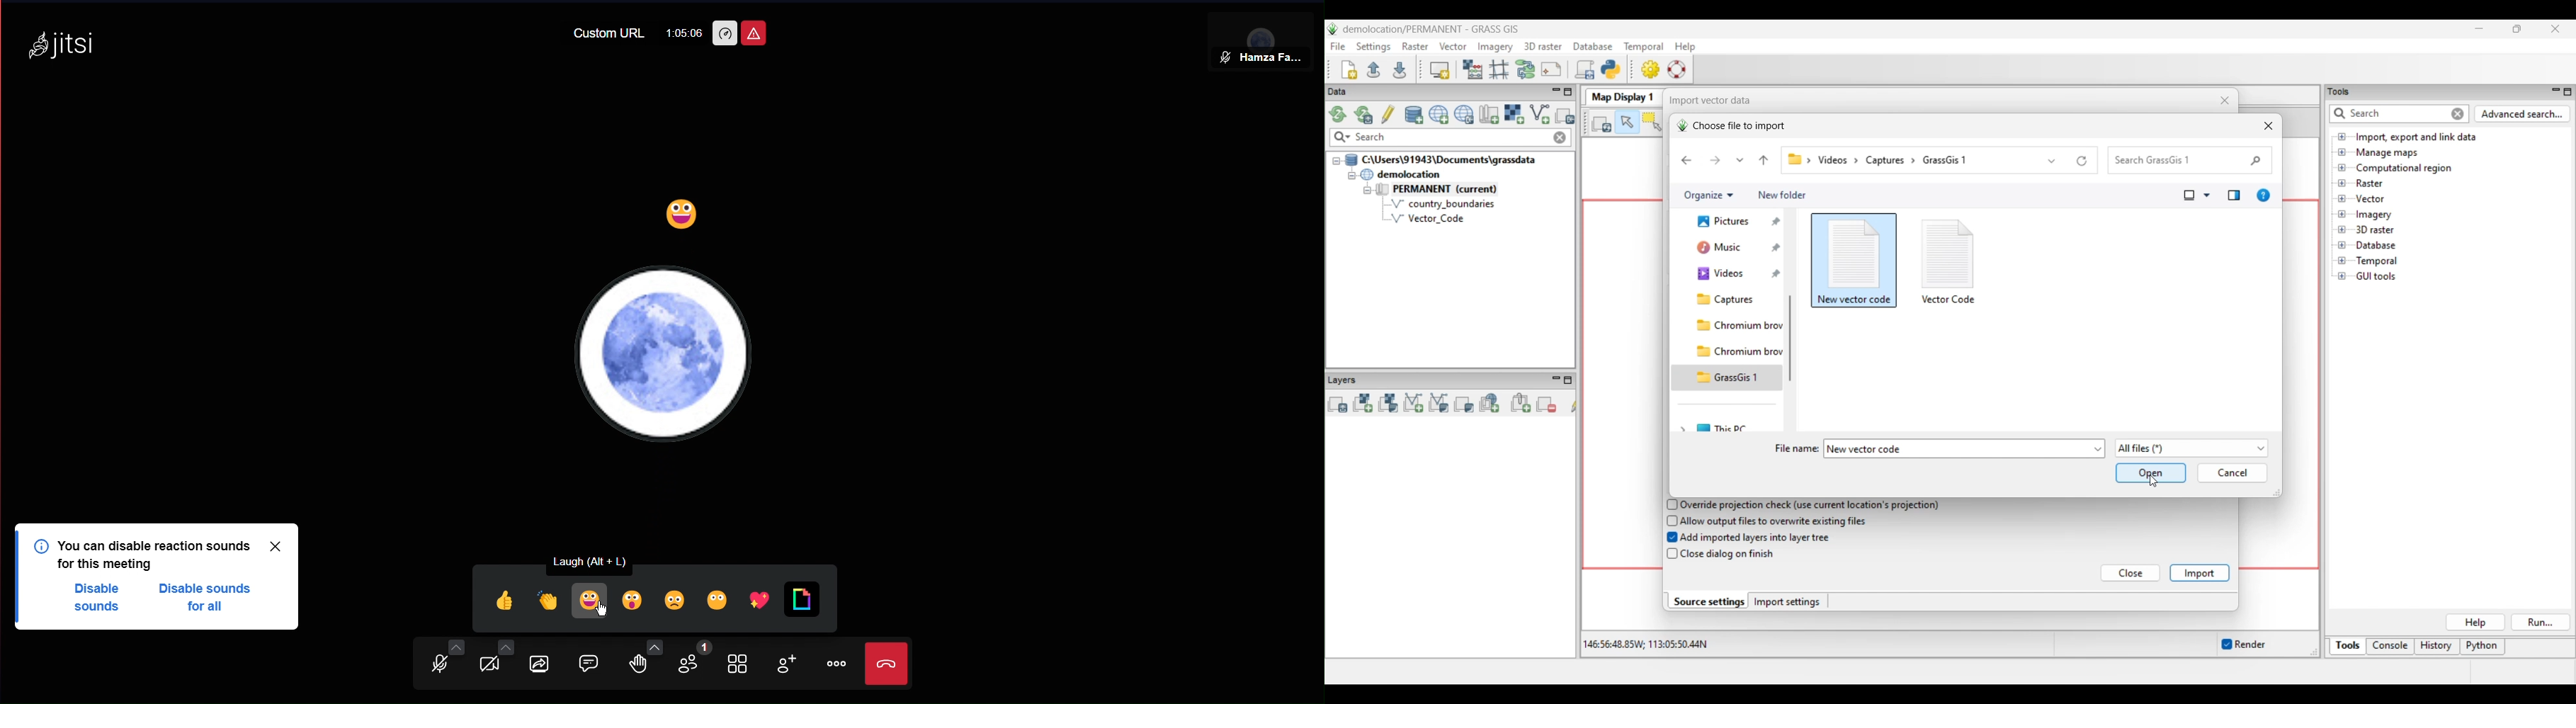  Describe the element at coordinates (1264, 34) in the screenshot. I see `Participant View` at that location.